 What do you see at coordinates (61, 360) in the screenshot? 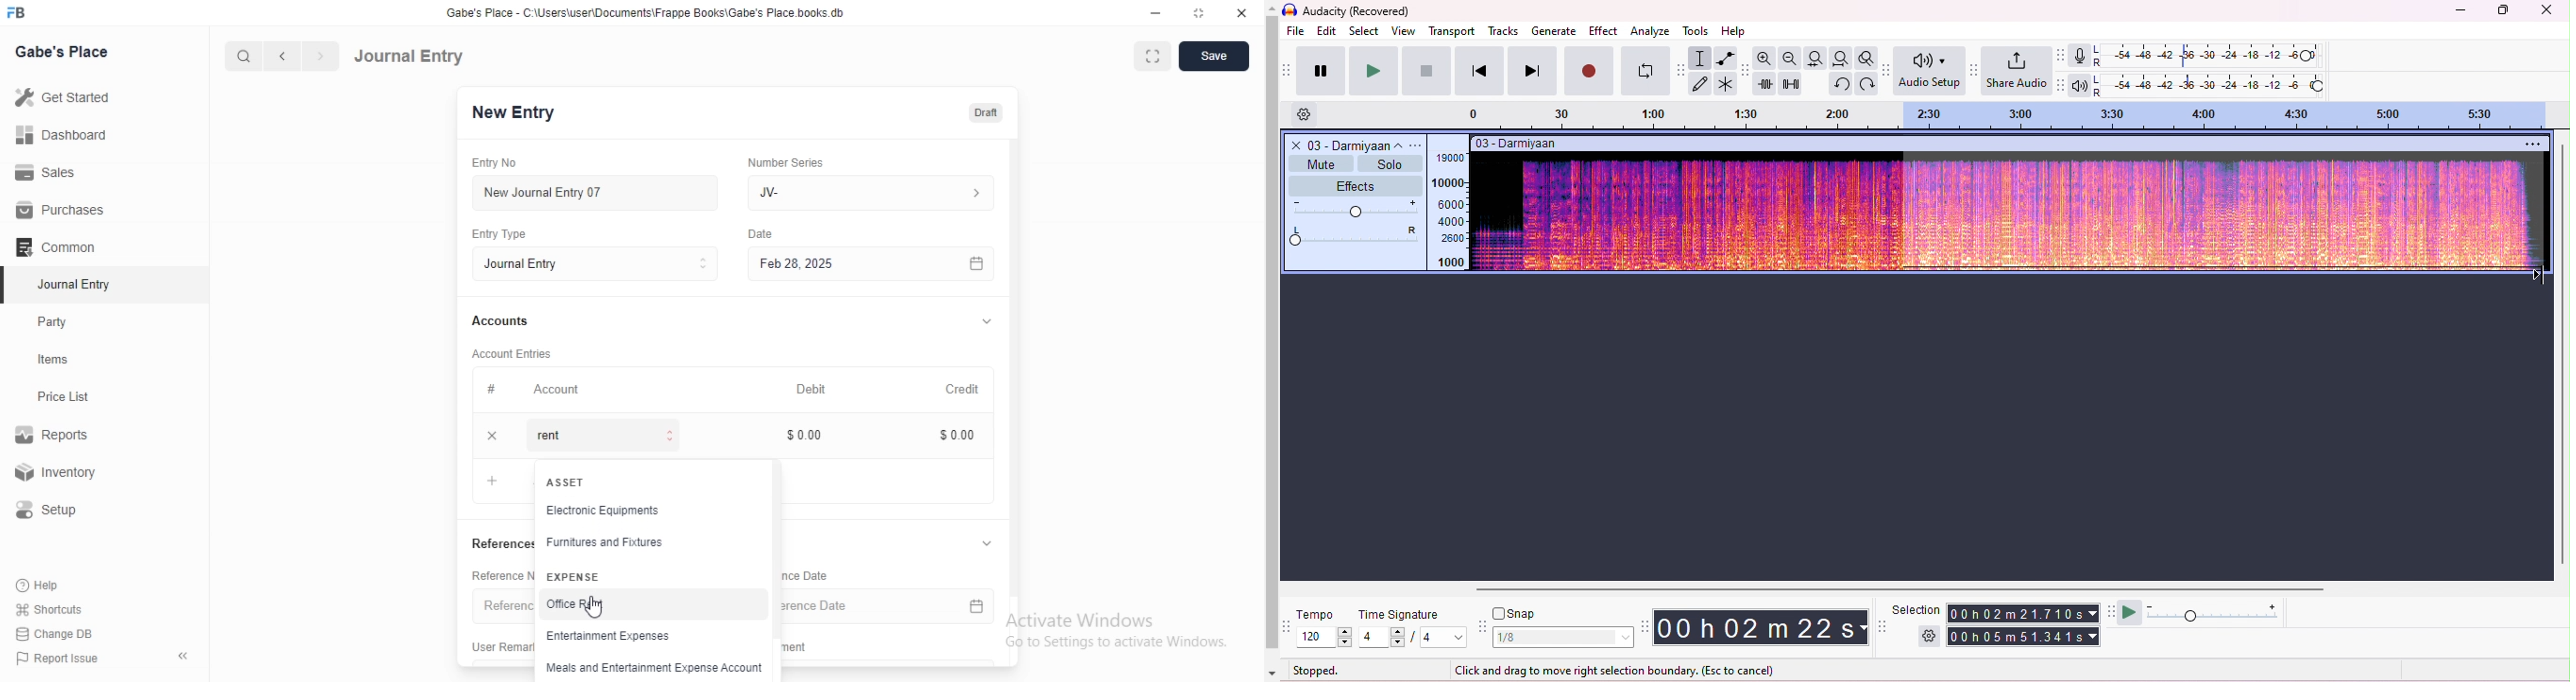
I see `tems` at bounding box center [61, 360].